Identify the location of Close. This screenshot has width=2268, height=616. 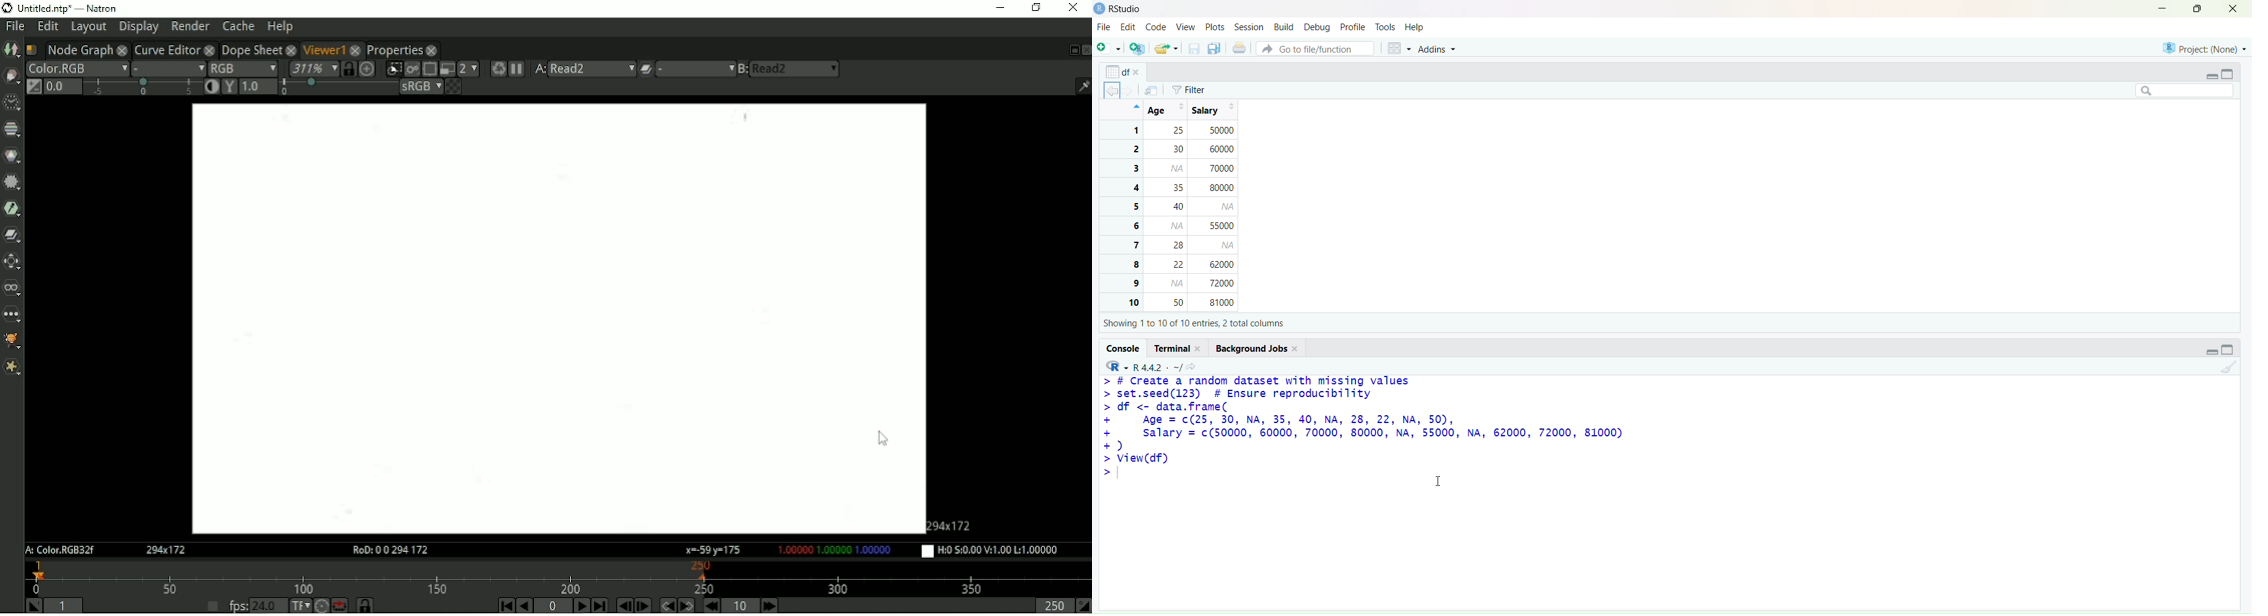
(1085, 50).